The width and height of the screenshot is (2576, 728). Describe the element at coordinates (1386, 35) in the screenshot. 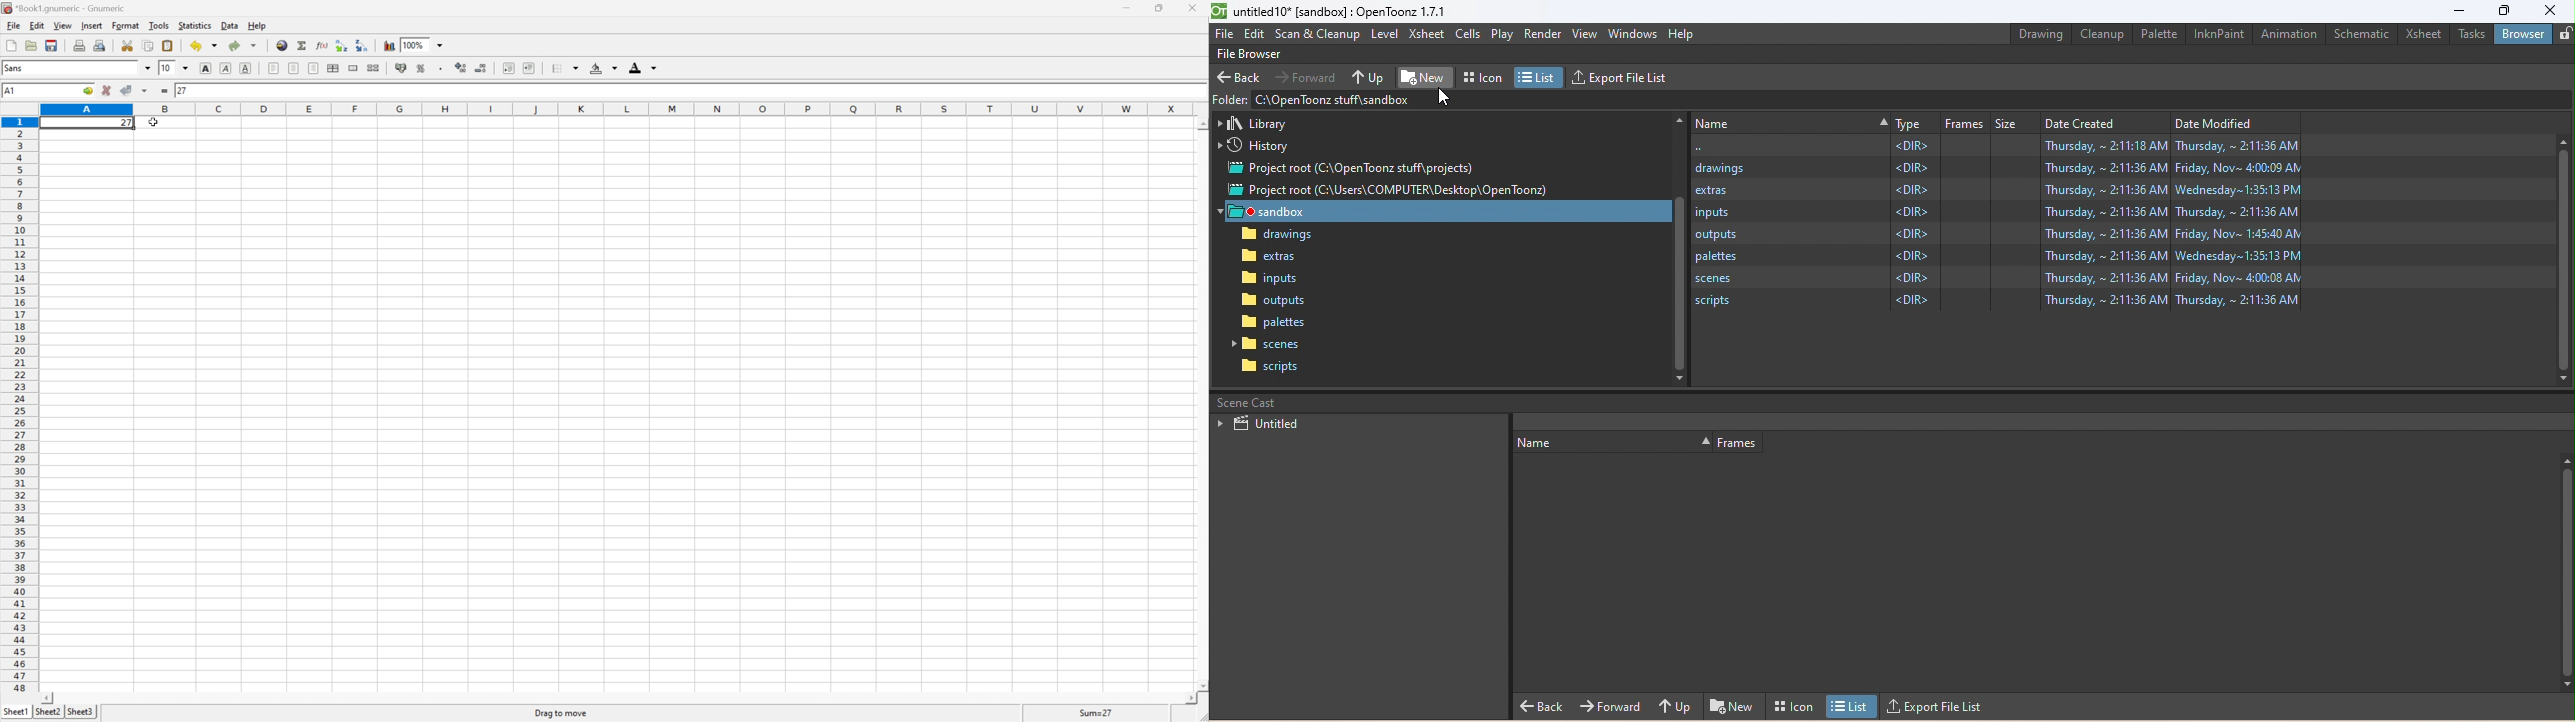

I see `Level` at that location.